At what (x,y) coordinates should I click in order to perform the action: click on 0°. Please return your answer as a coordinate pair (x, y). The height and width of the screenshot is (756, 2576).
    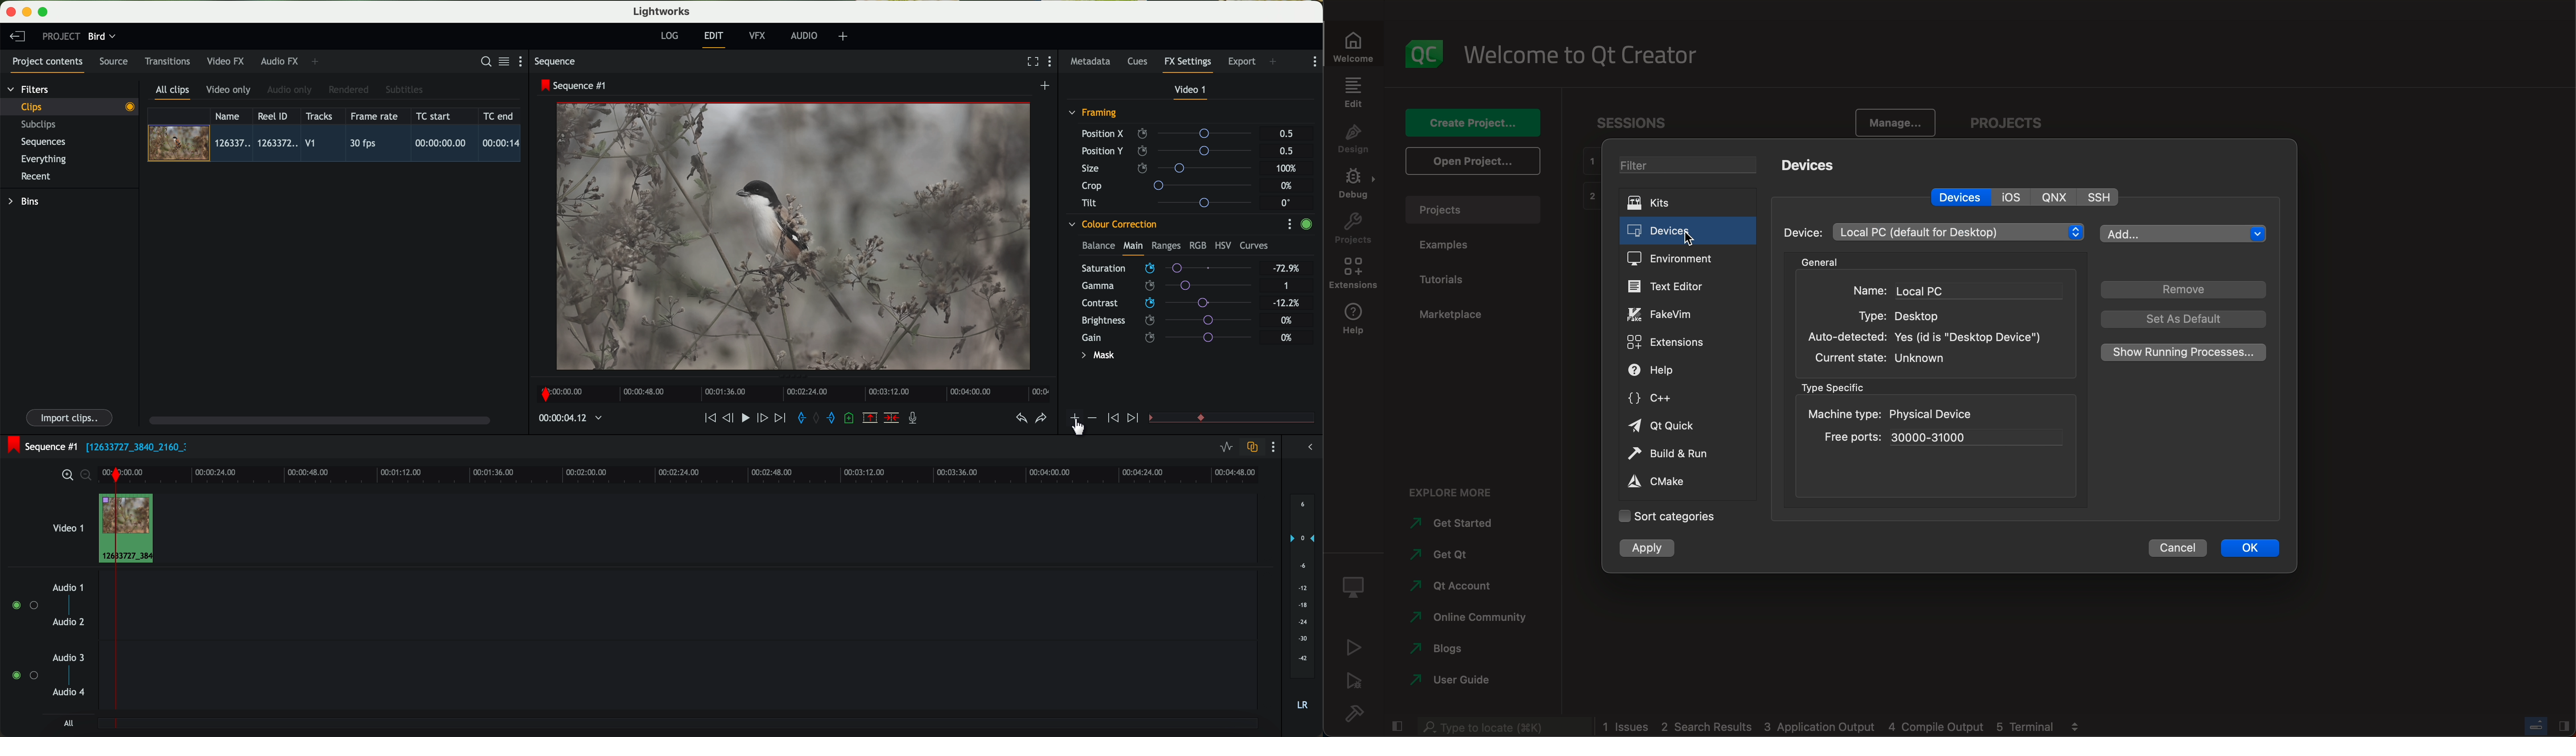
    Looking at the image, I should click on (1287, 202).